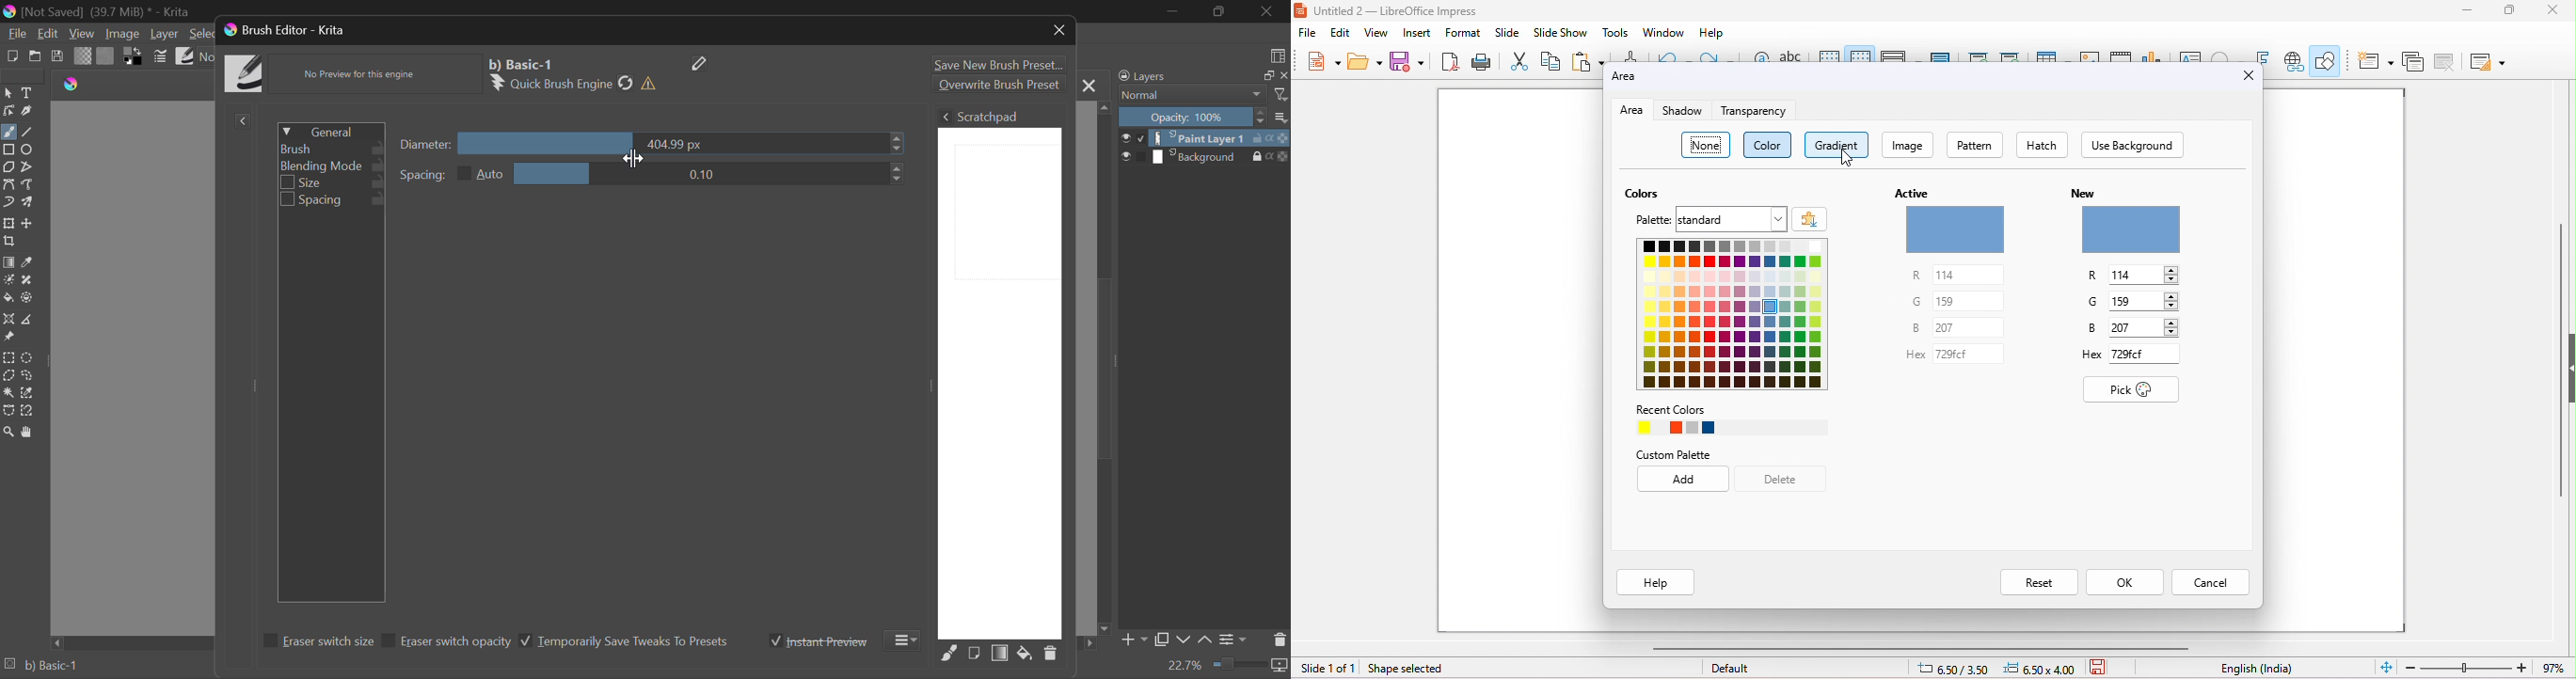 Image resolution: width=2576 pixels, height=700 pixels. I want to click on Ellipses, so click(31, 149).